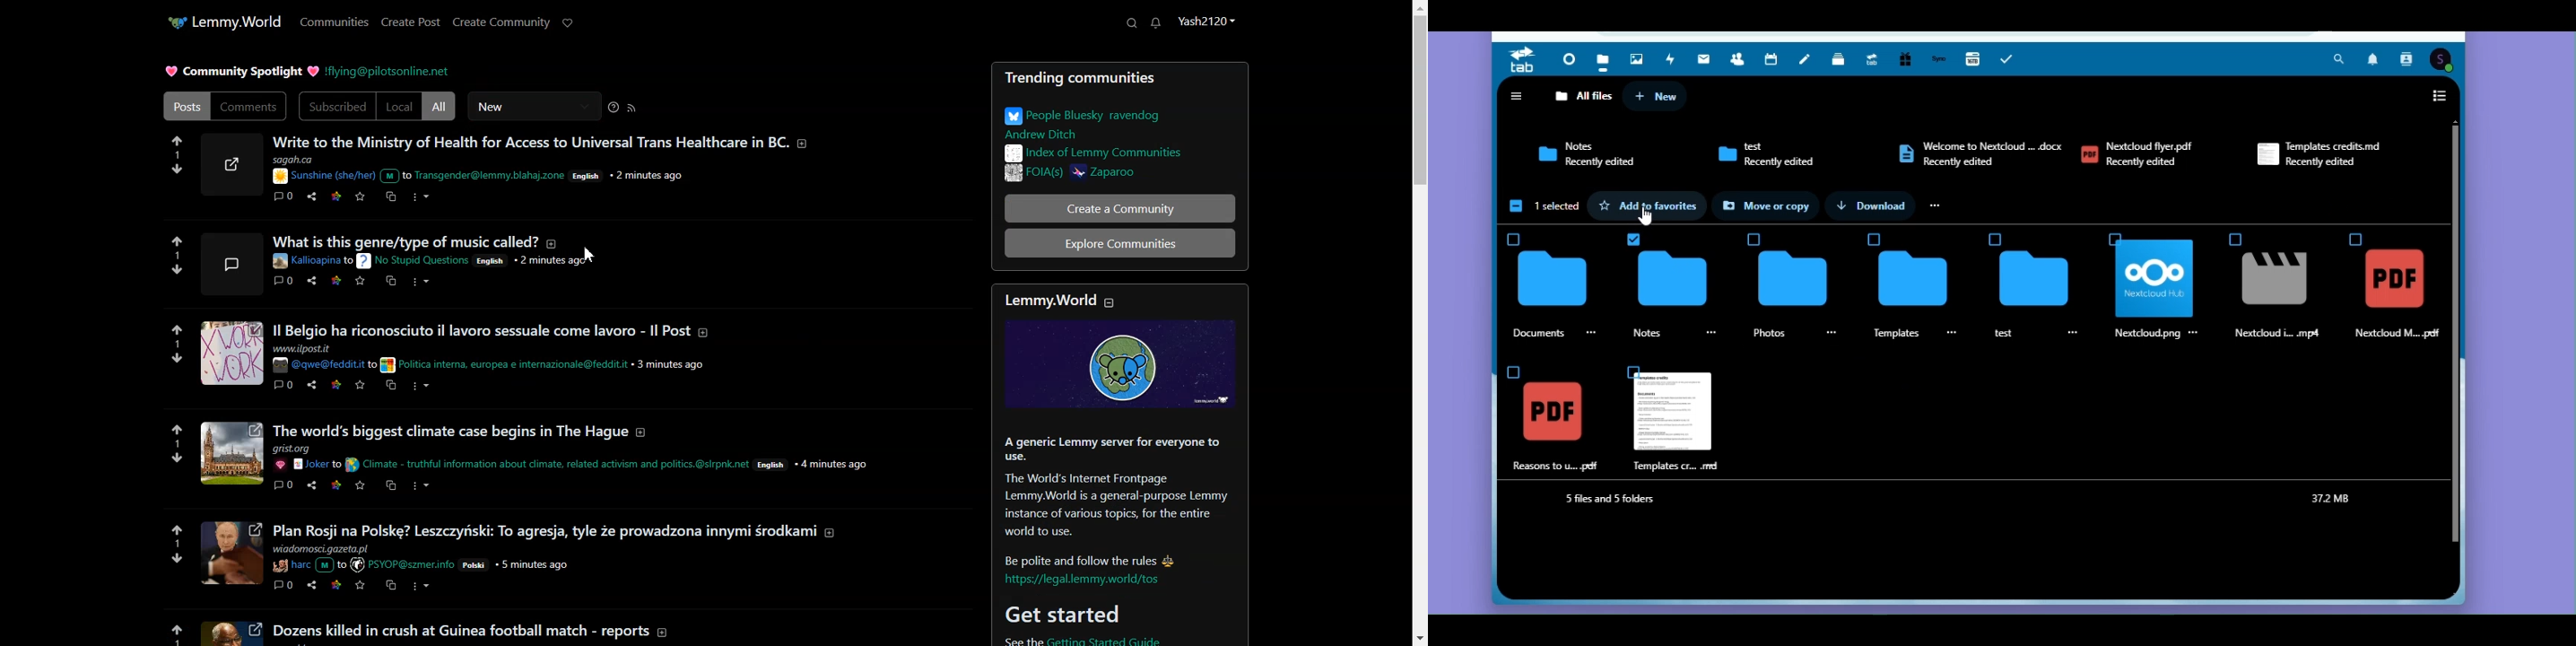  I want to click on Download, so click(1879, 207).